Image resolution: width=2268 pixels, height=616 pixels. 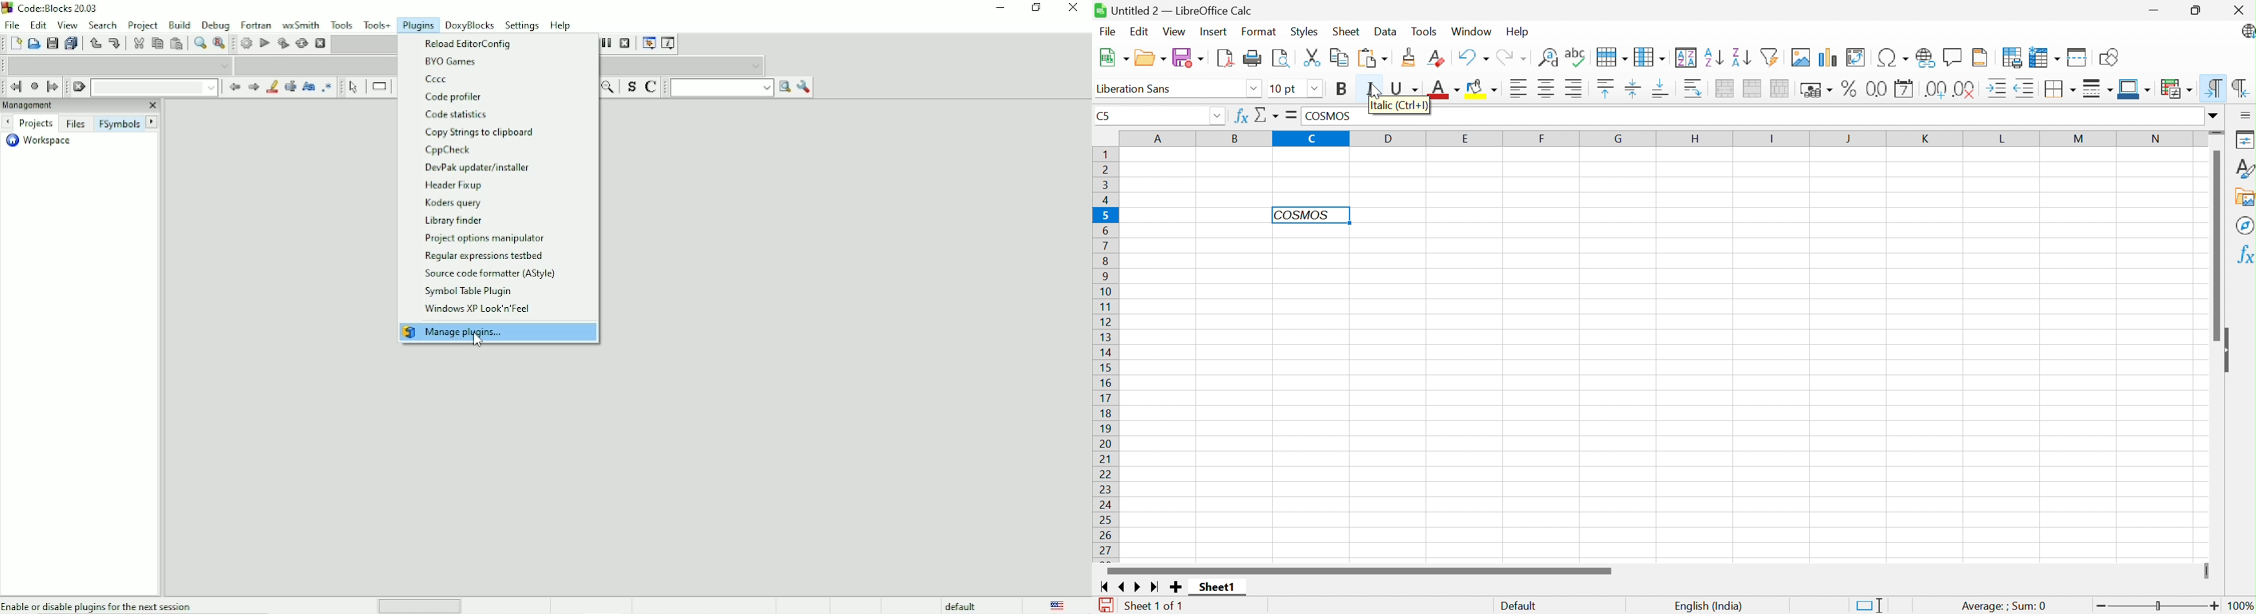 What do you see at coordinates (1694, 88) in the screenshot?
I see `Wrap text` at bounding box center [1694, 88].